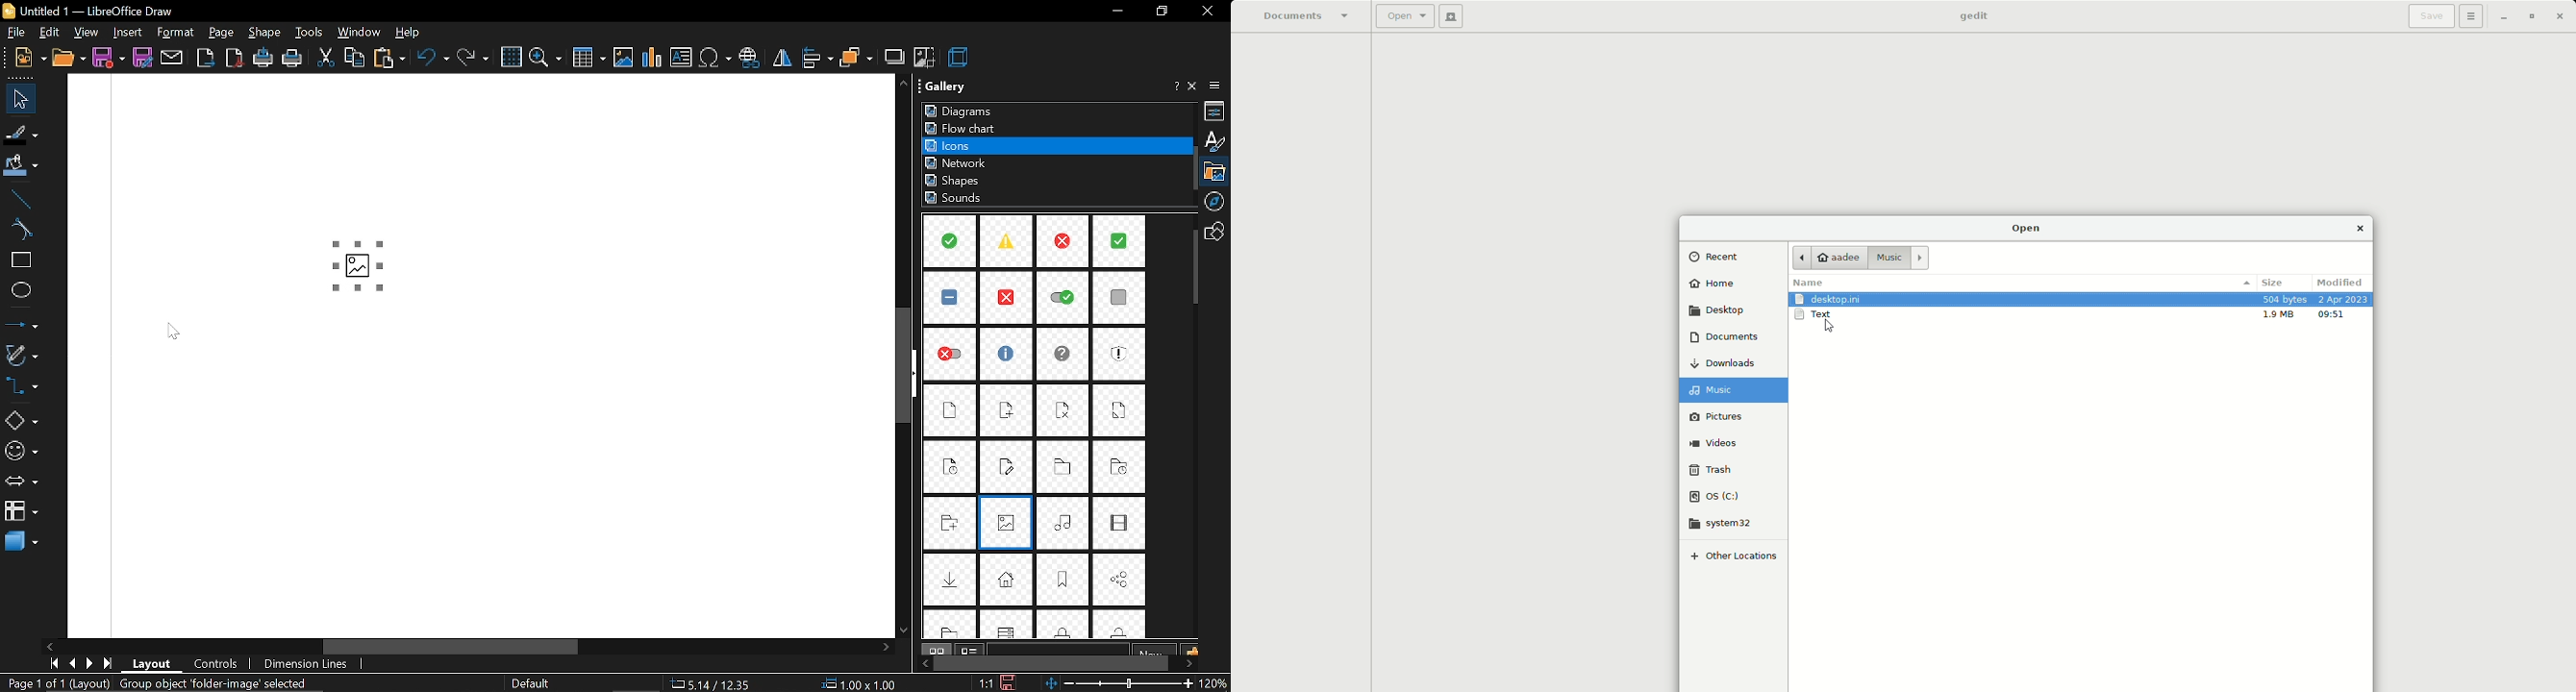 The width and height of the screenshot is (2576, 700). I want to click on system32, so click(1728, 527).